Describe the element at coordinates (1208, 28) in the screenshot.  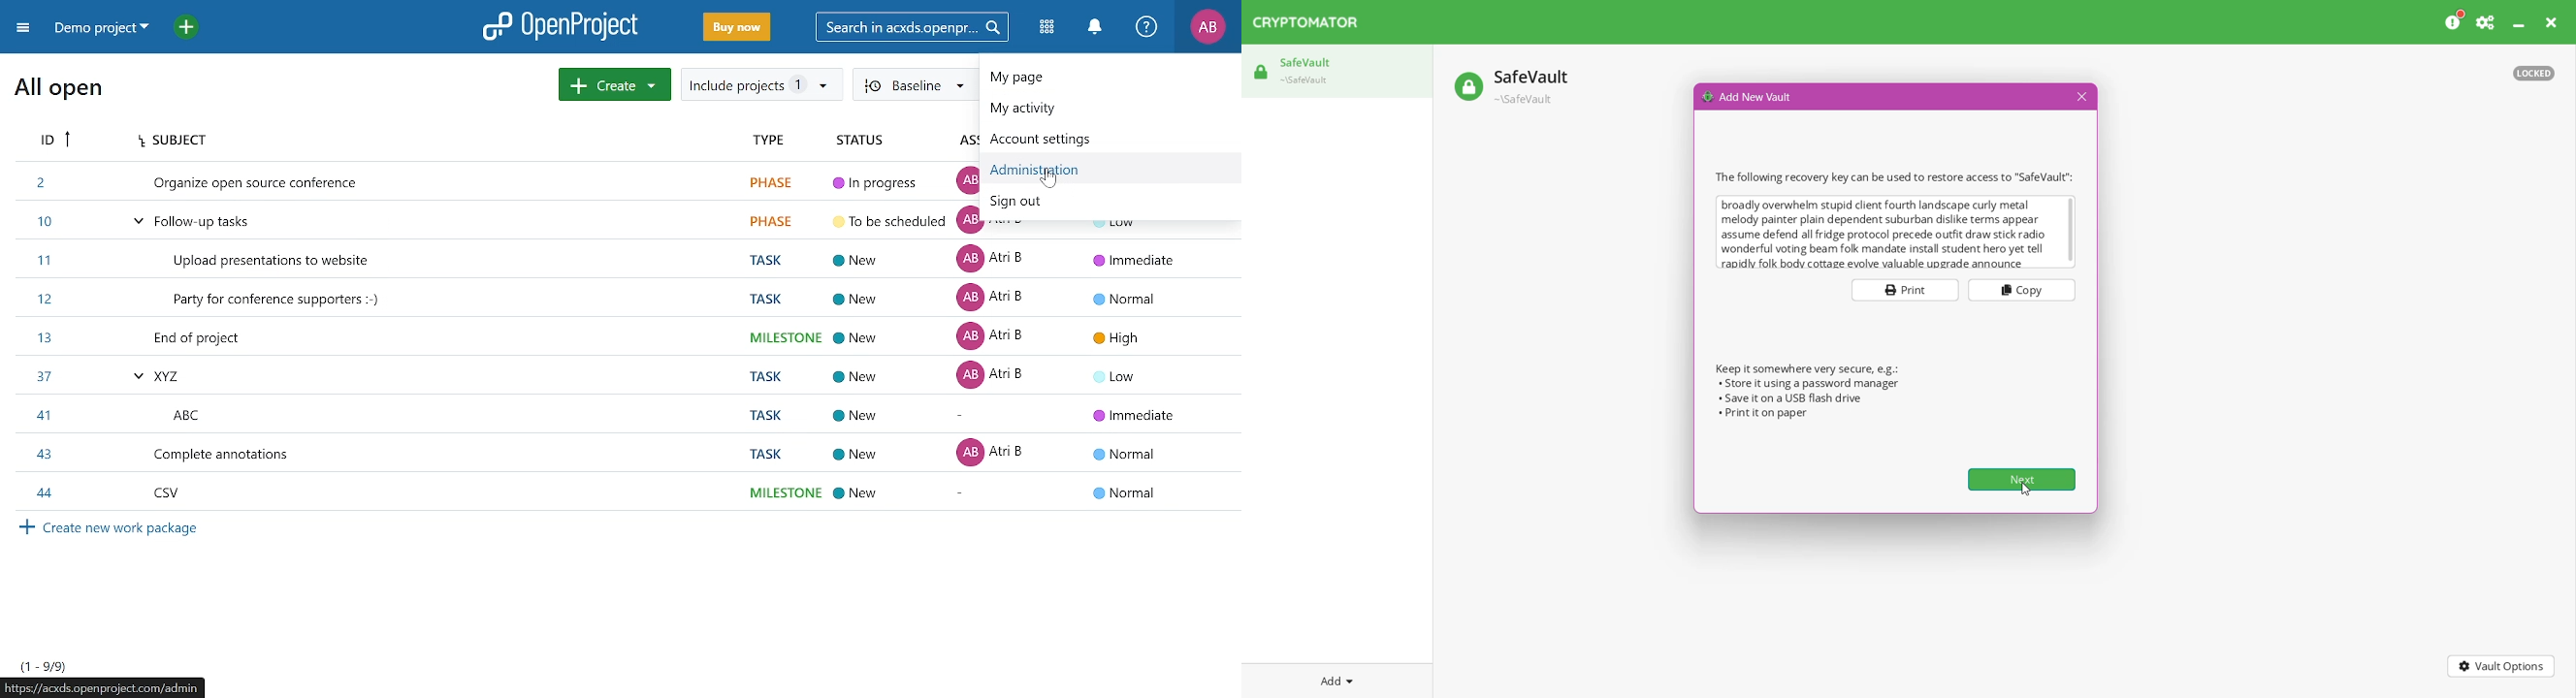
I see `Profile` at that location.